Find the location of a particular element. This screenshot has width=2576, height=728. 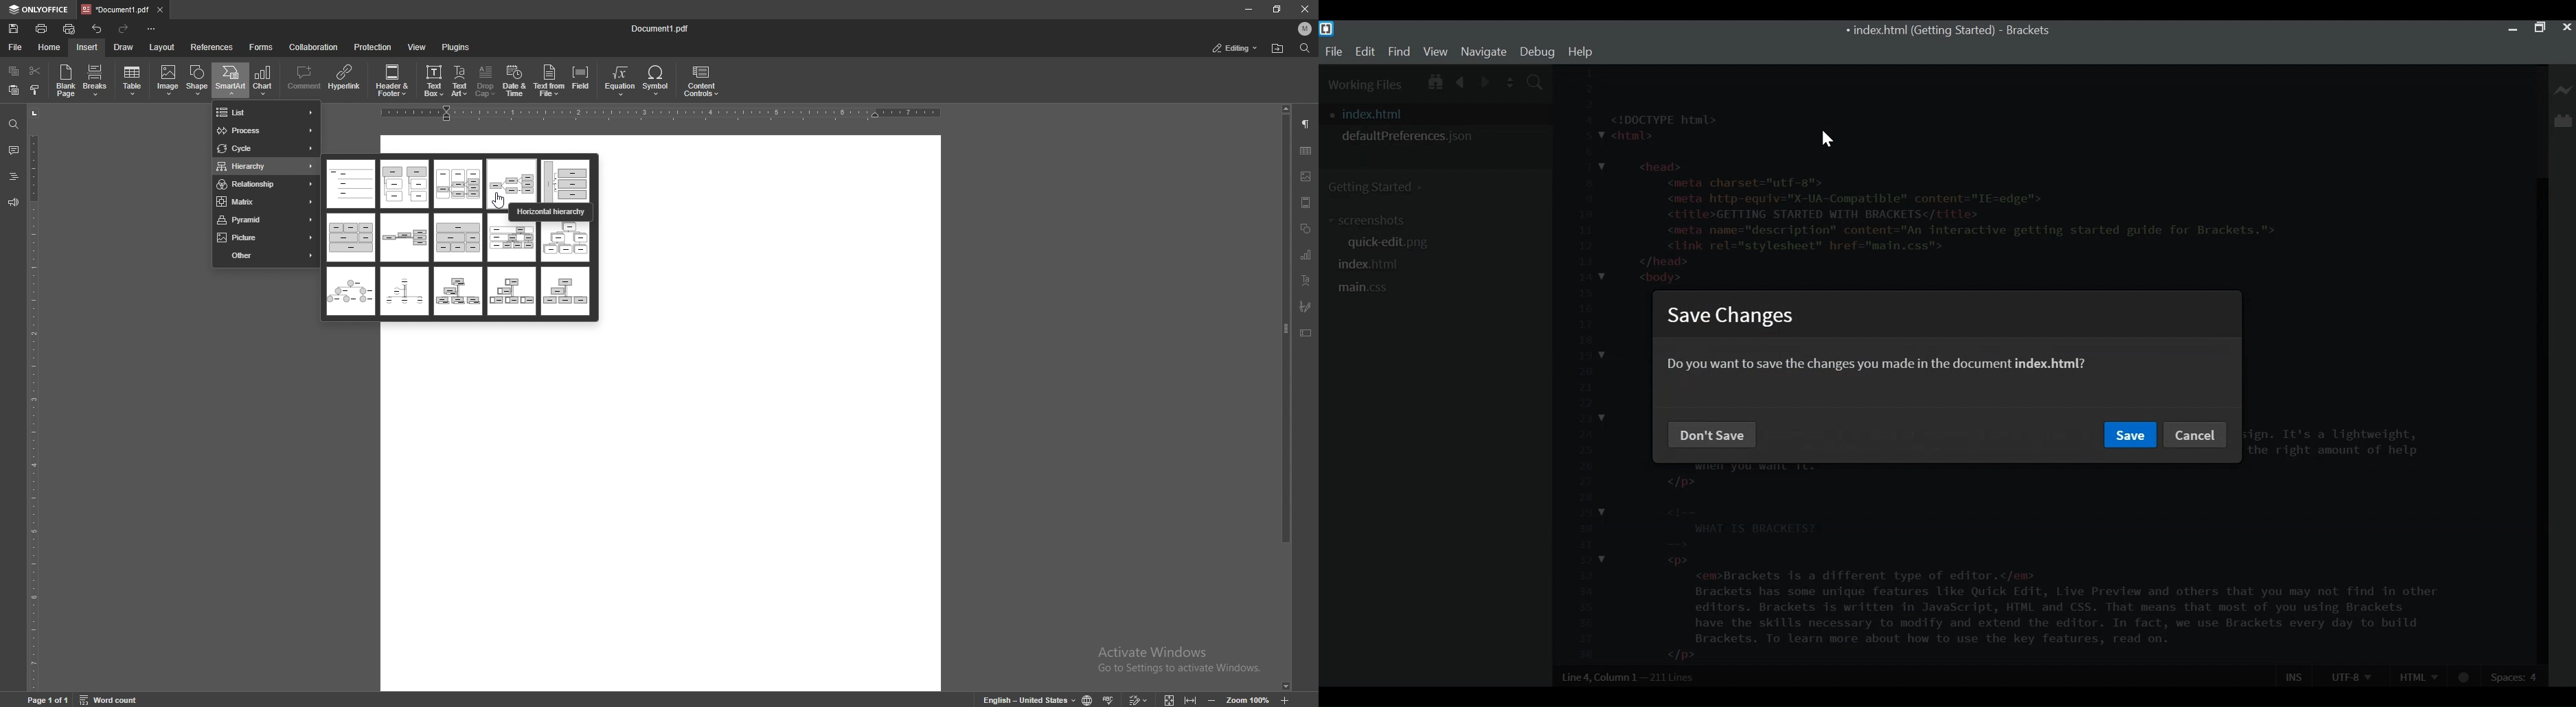

save is located at coordinates (14, 29).